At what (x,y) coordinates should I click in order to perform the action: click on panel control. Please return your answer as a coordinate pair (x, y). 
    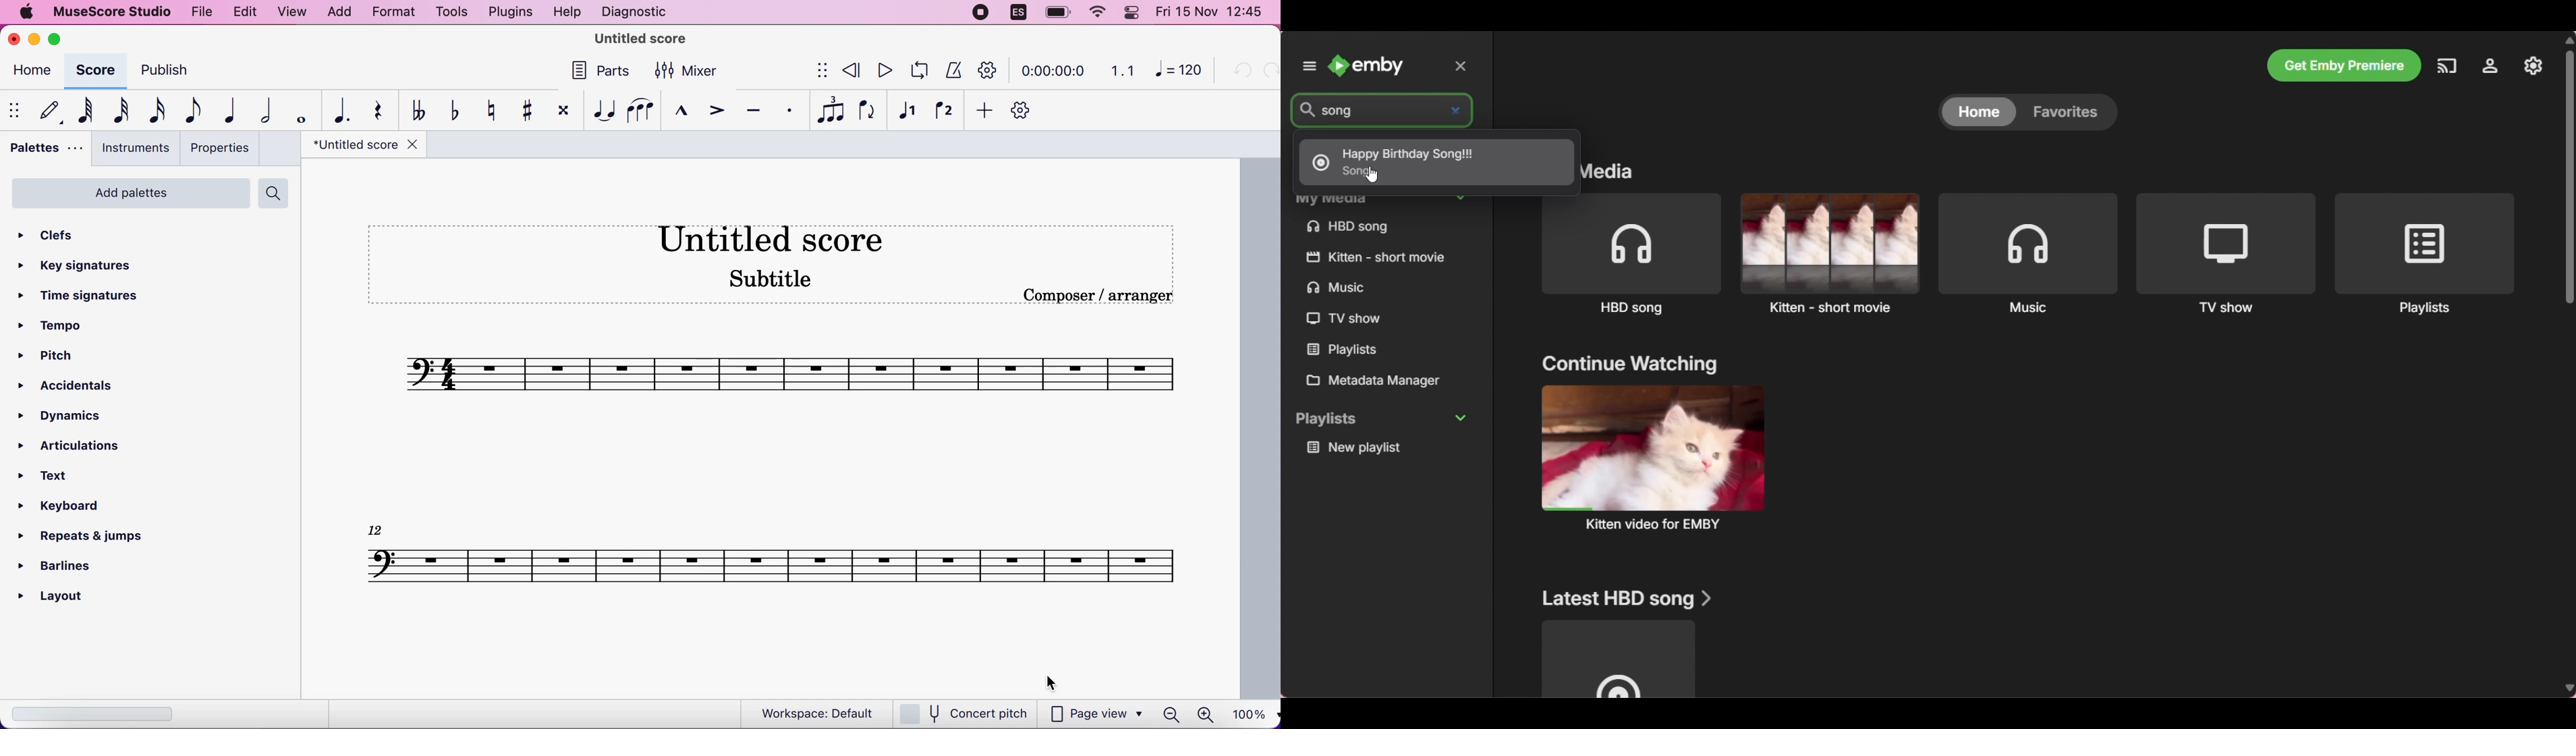
    Looking at the image, I should click on (1134, 13).